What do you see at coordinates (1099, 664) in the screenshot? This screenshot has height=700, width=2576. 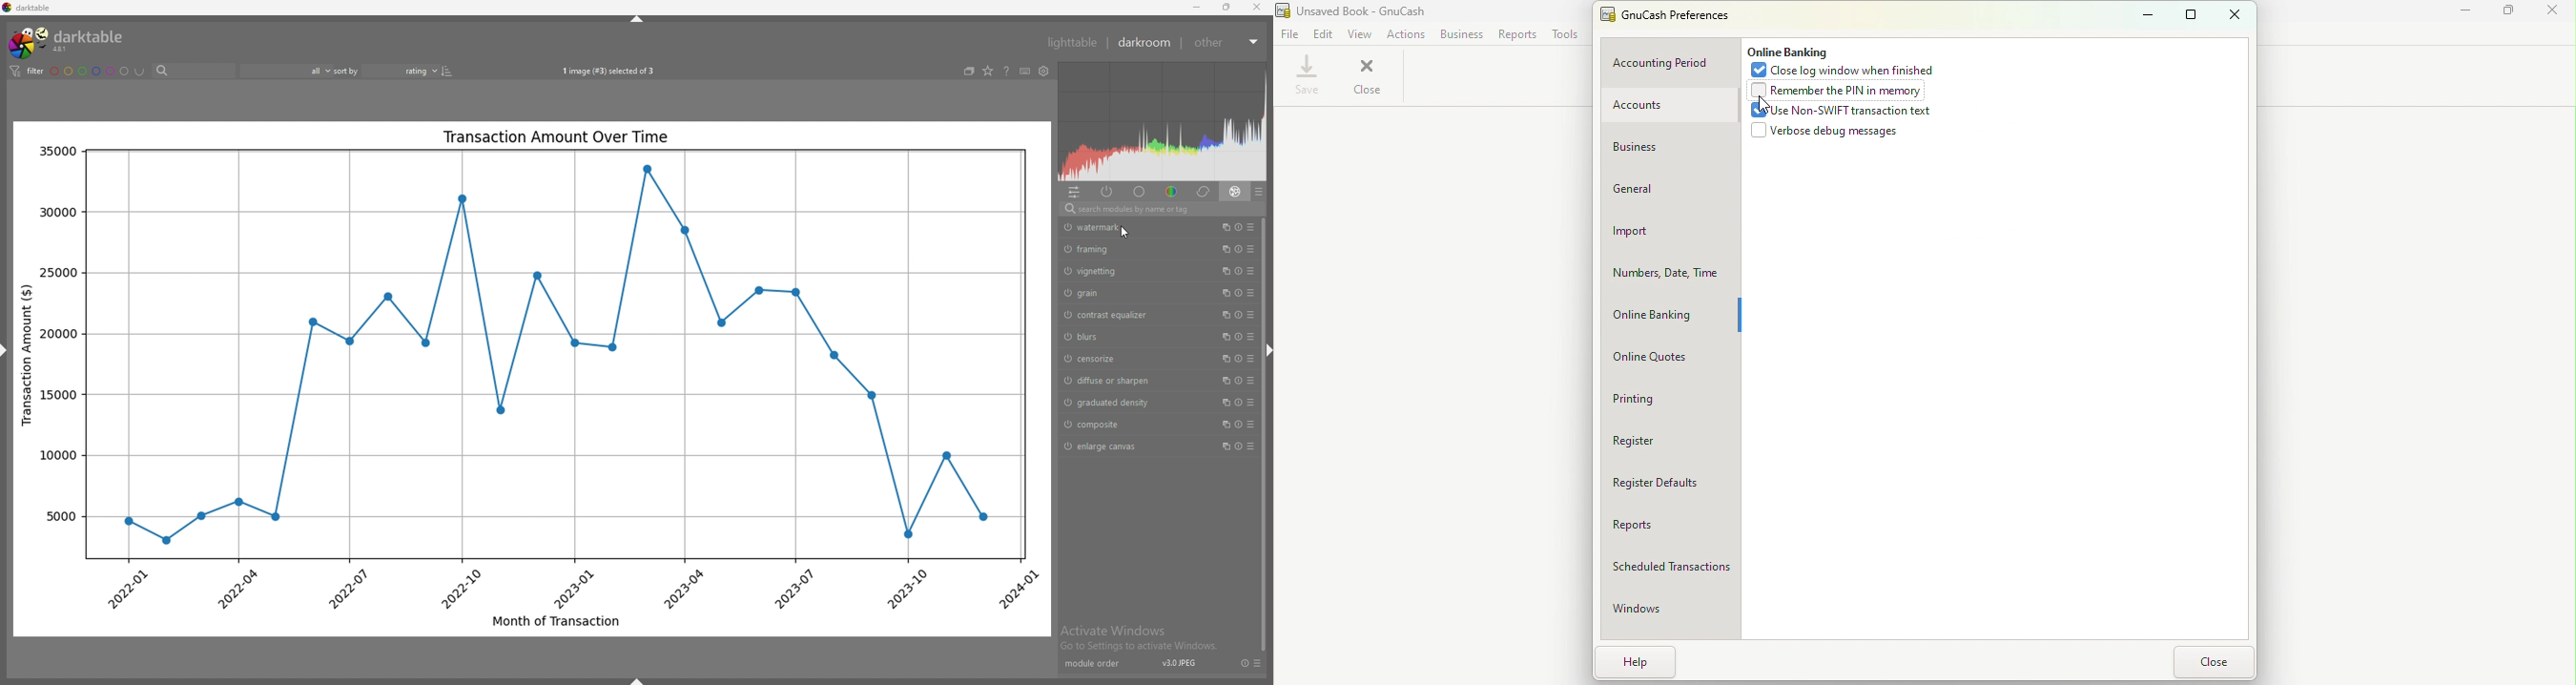 I see `module order` at bounding box center [1099, 664].